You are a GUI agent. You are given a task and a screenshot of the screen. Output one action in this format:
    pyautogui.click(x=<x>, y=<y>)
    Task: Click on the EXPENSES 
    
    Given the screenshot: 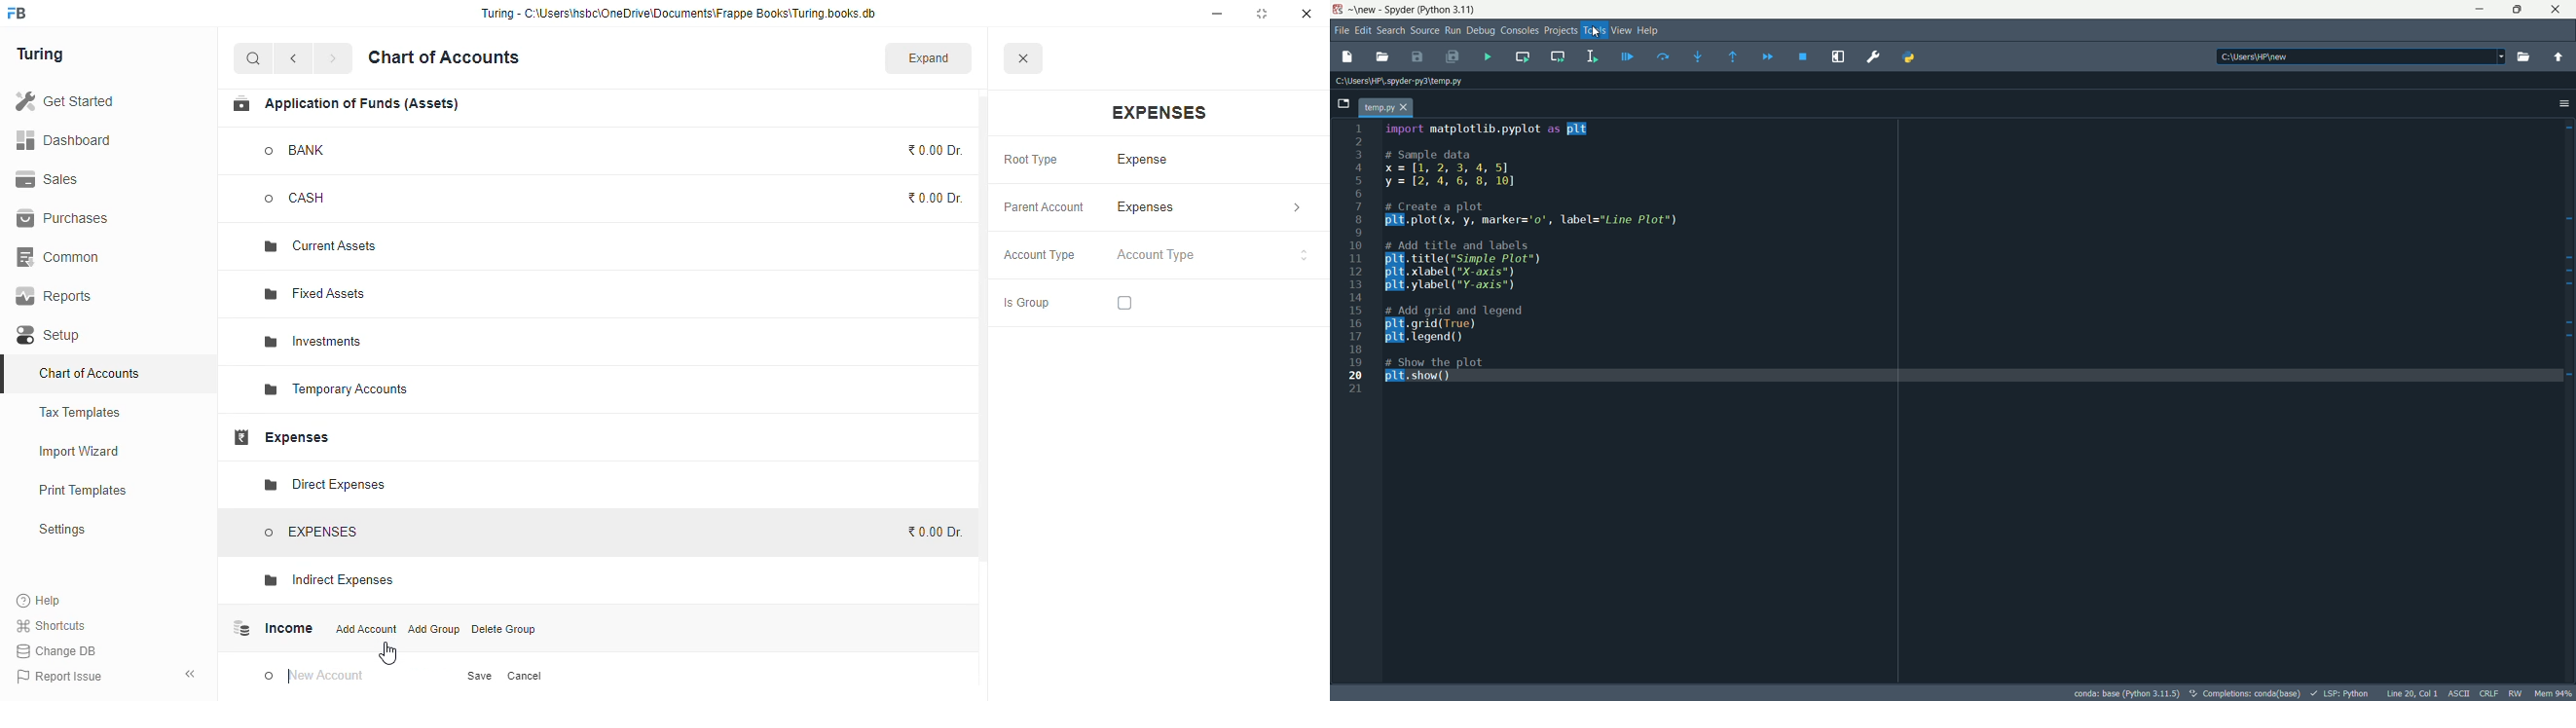 What is the action you would take?
    pyautogui.click(x=312, y=533)
    